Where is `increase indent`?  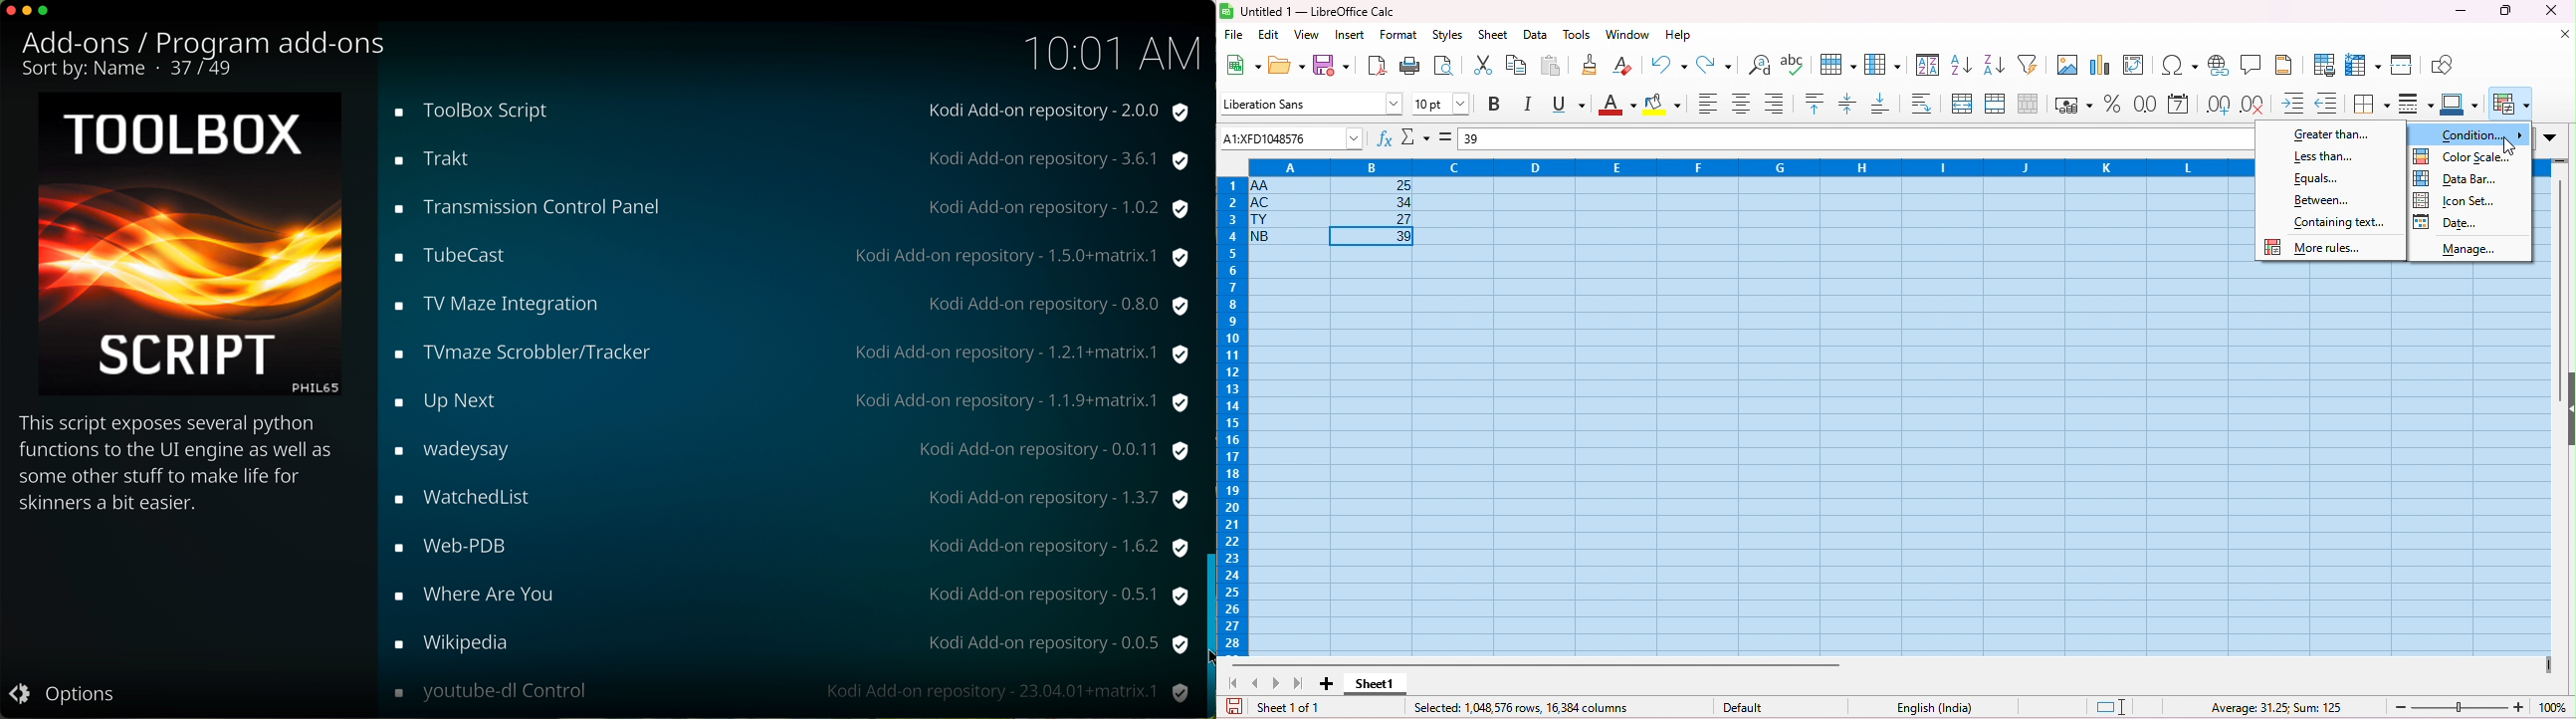
increase indent is located at coordinates (2294, 103).